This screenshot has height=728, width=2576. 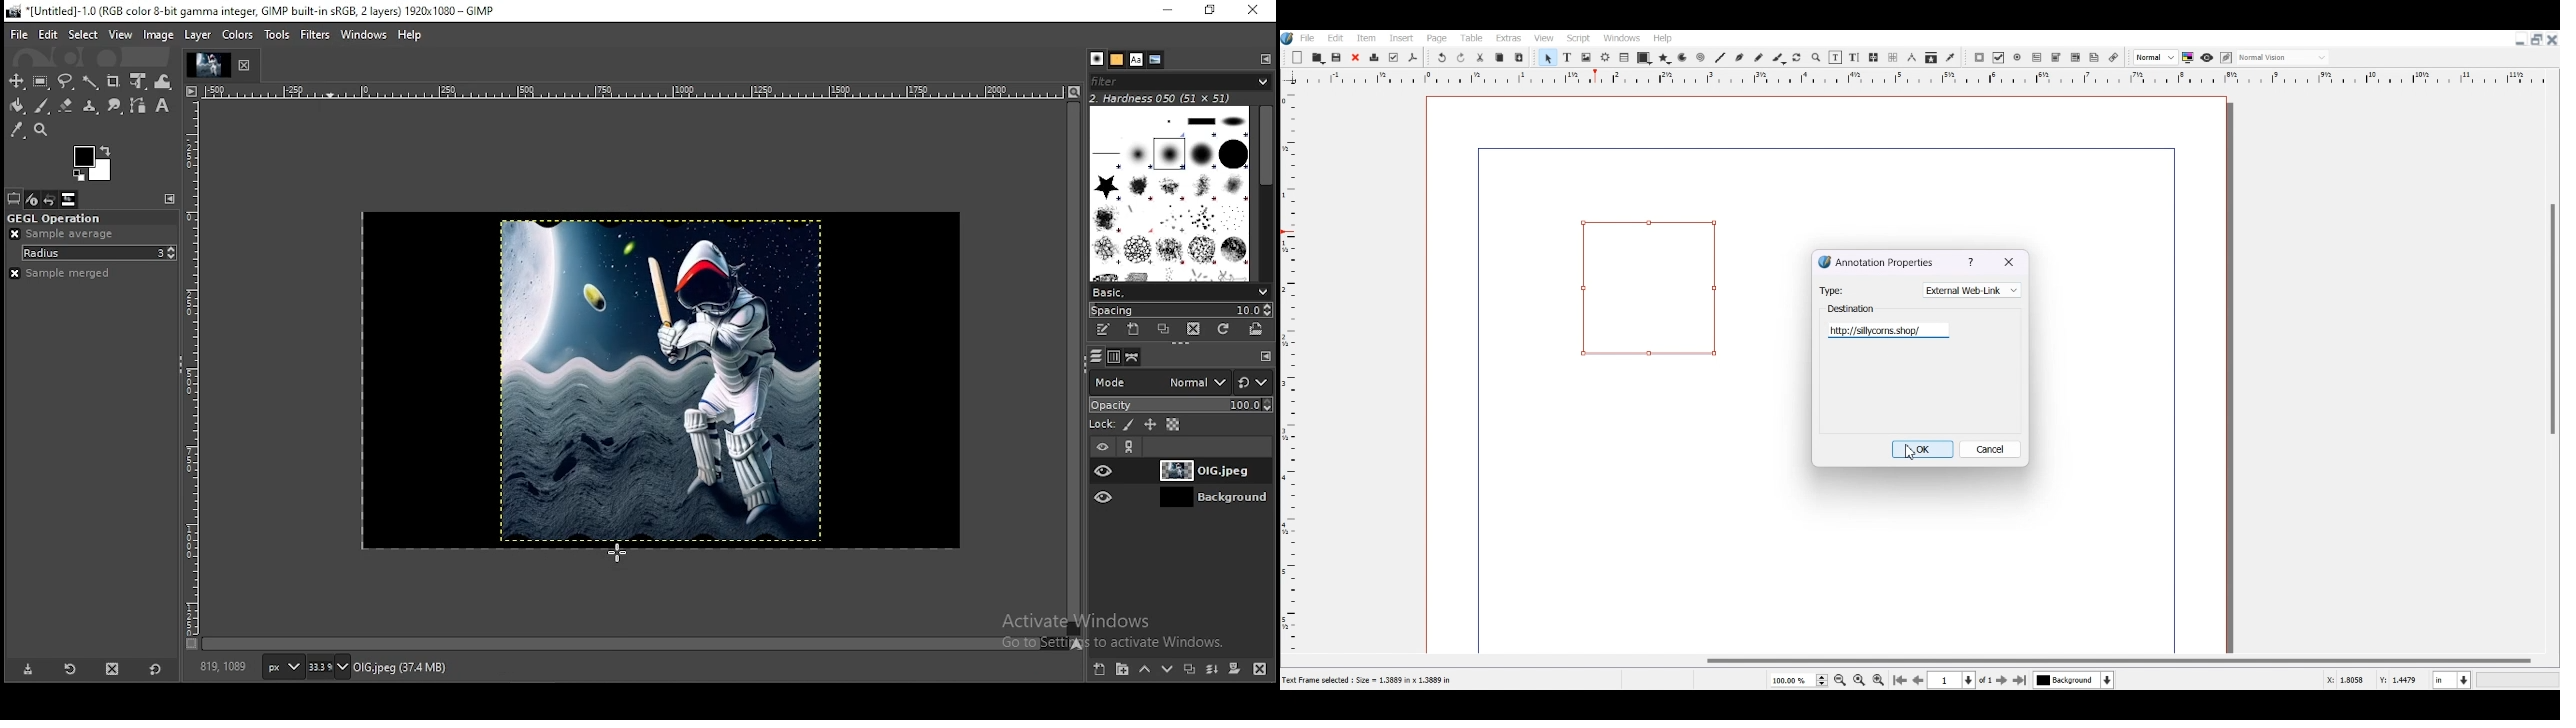 I want to click on paths tool, so click(x=138, y=106).